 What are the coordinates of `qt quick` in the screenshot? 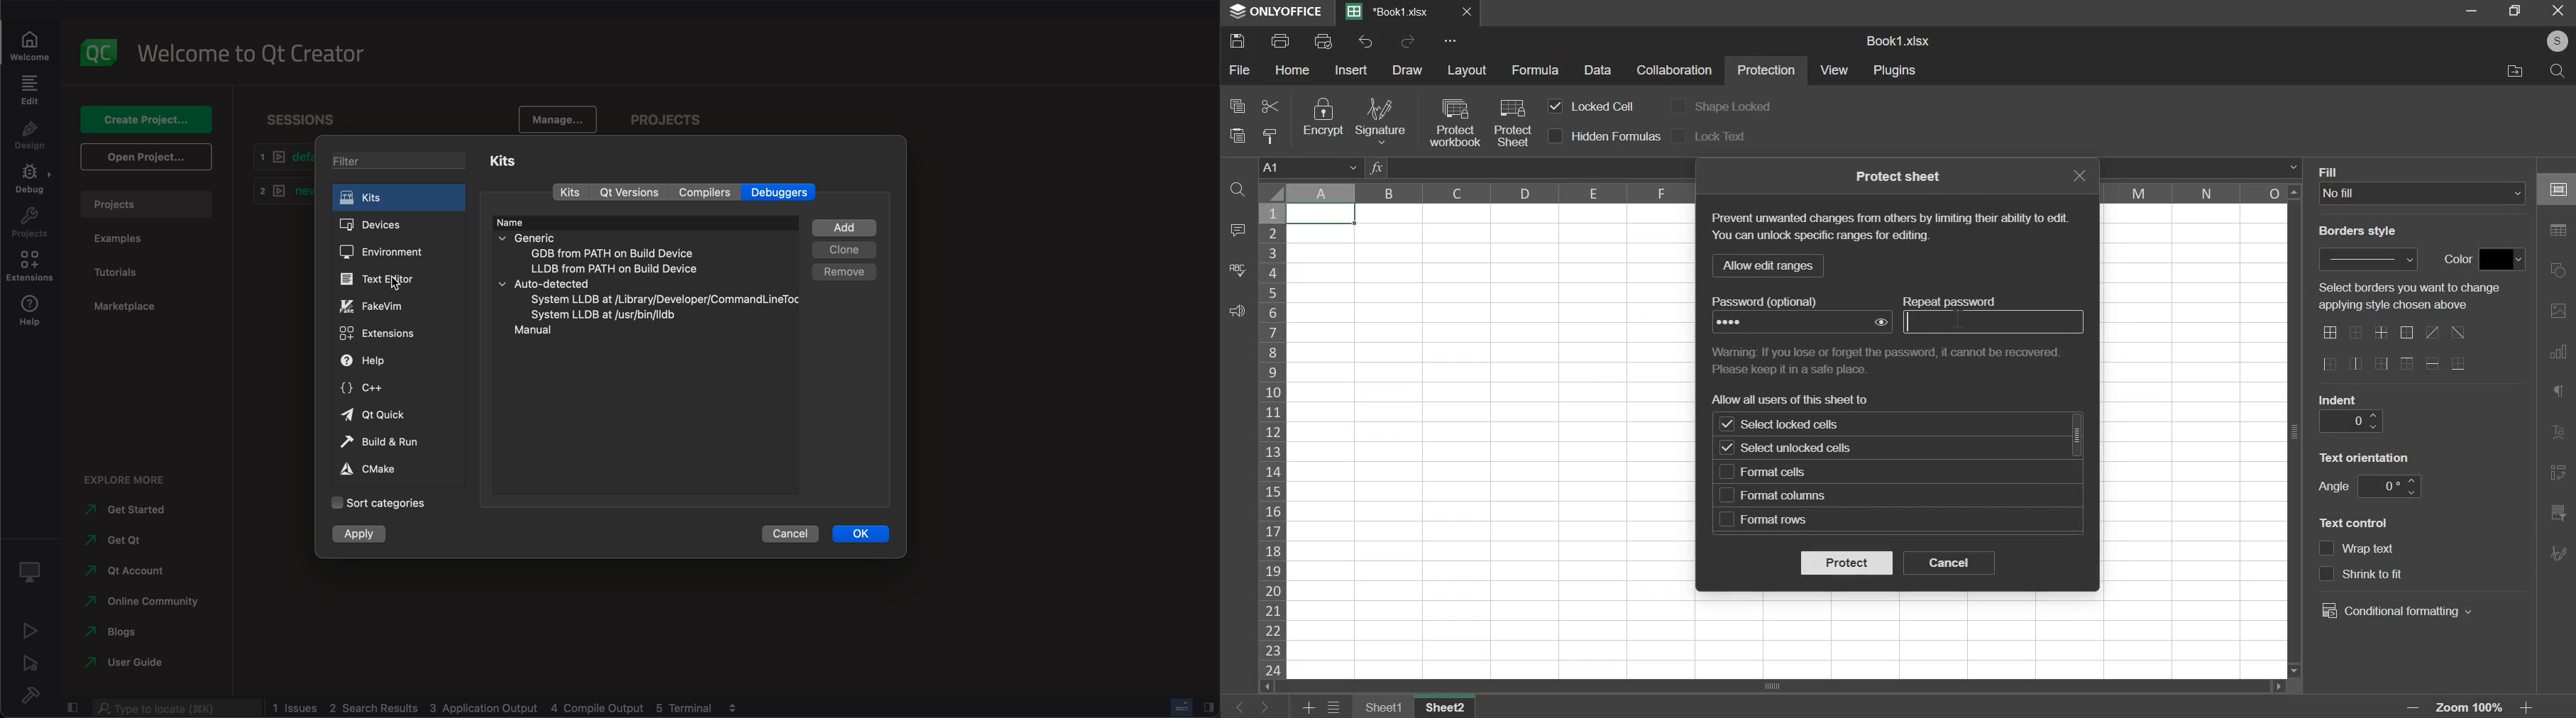 It's located at (397, 415).